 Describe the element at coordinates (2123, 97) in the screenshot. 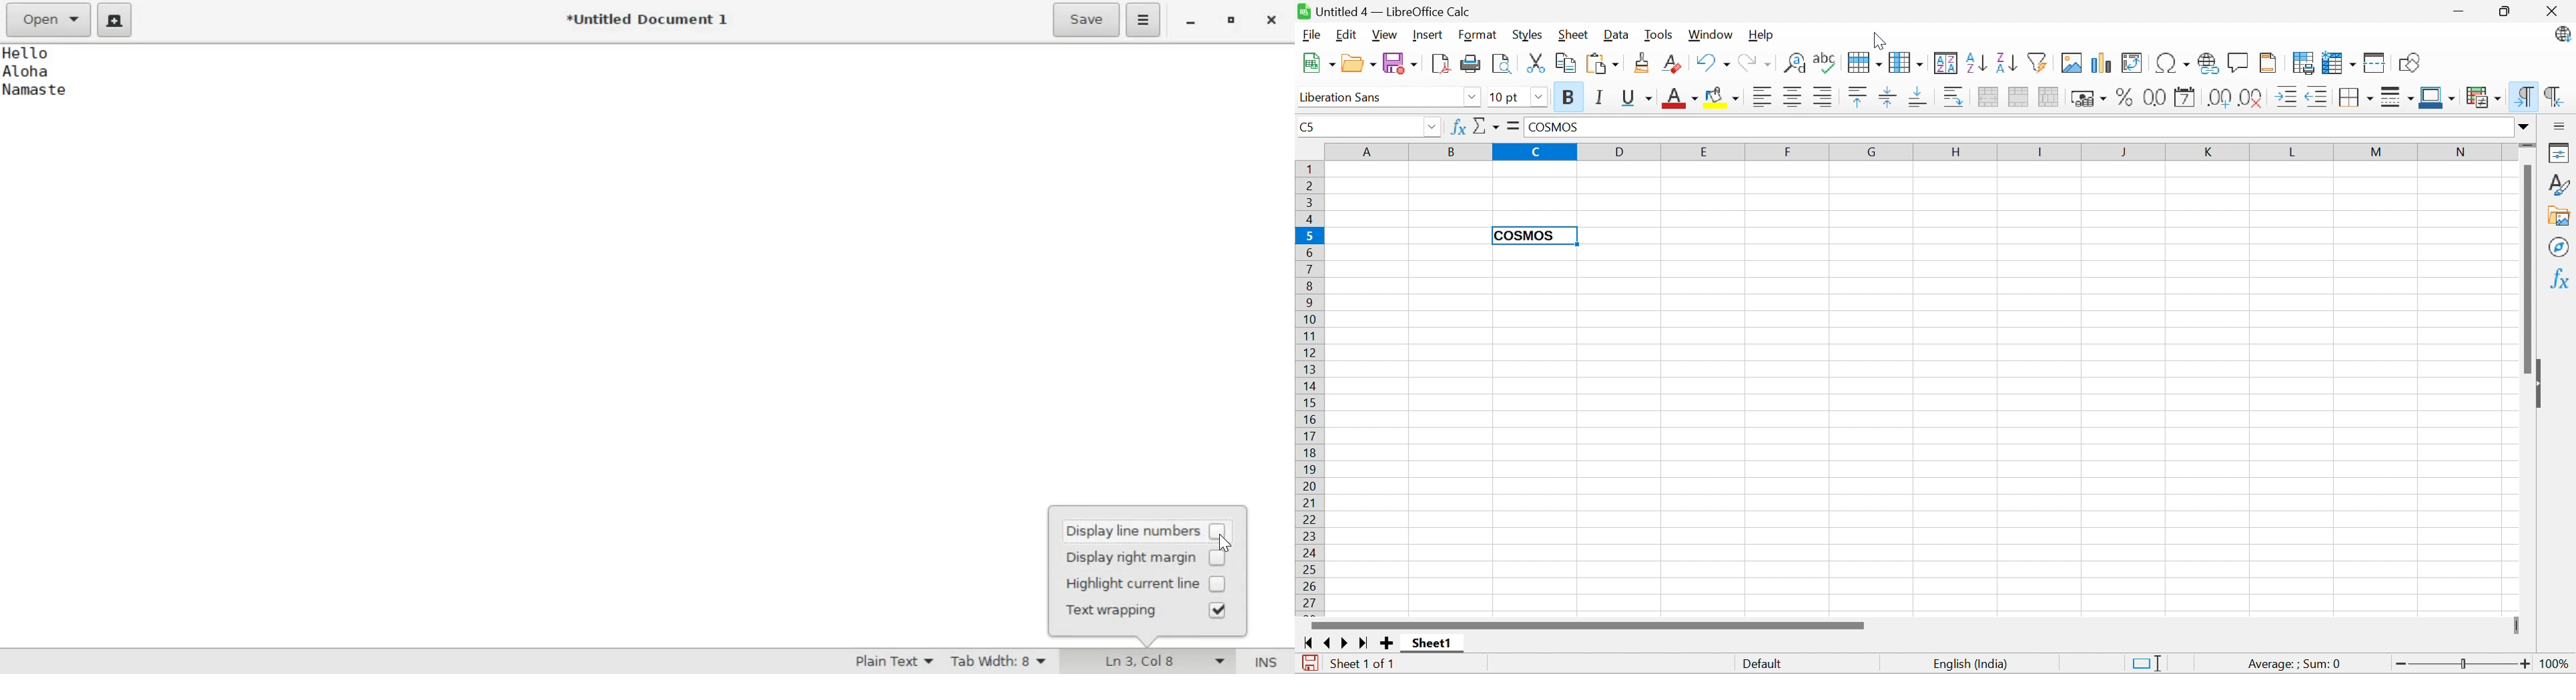

I see `Format as Percent` at that location.